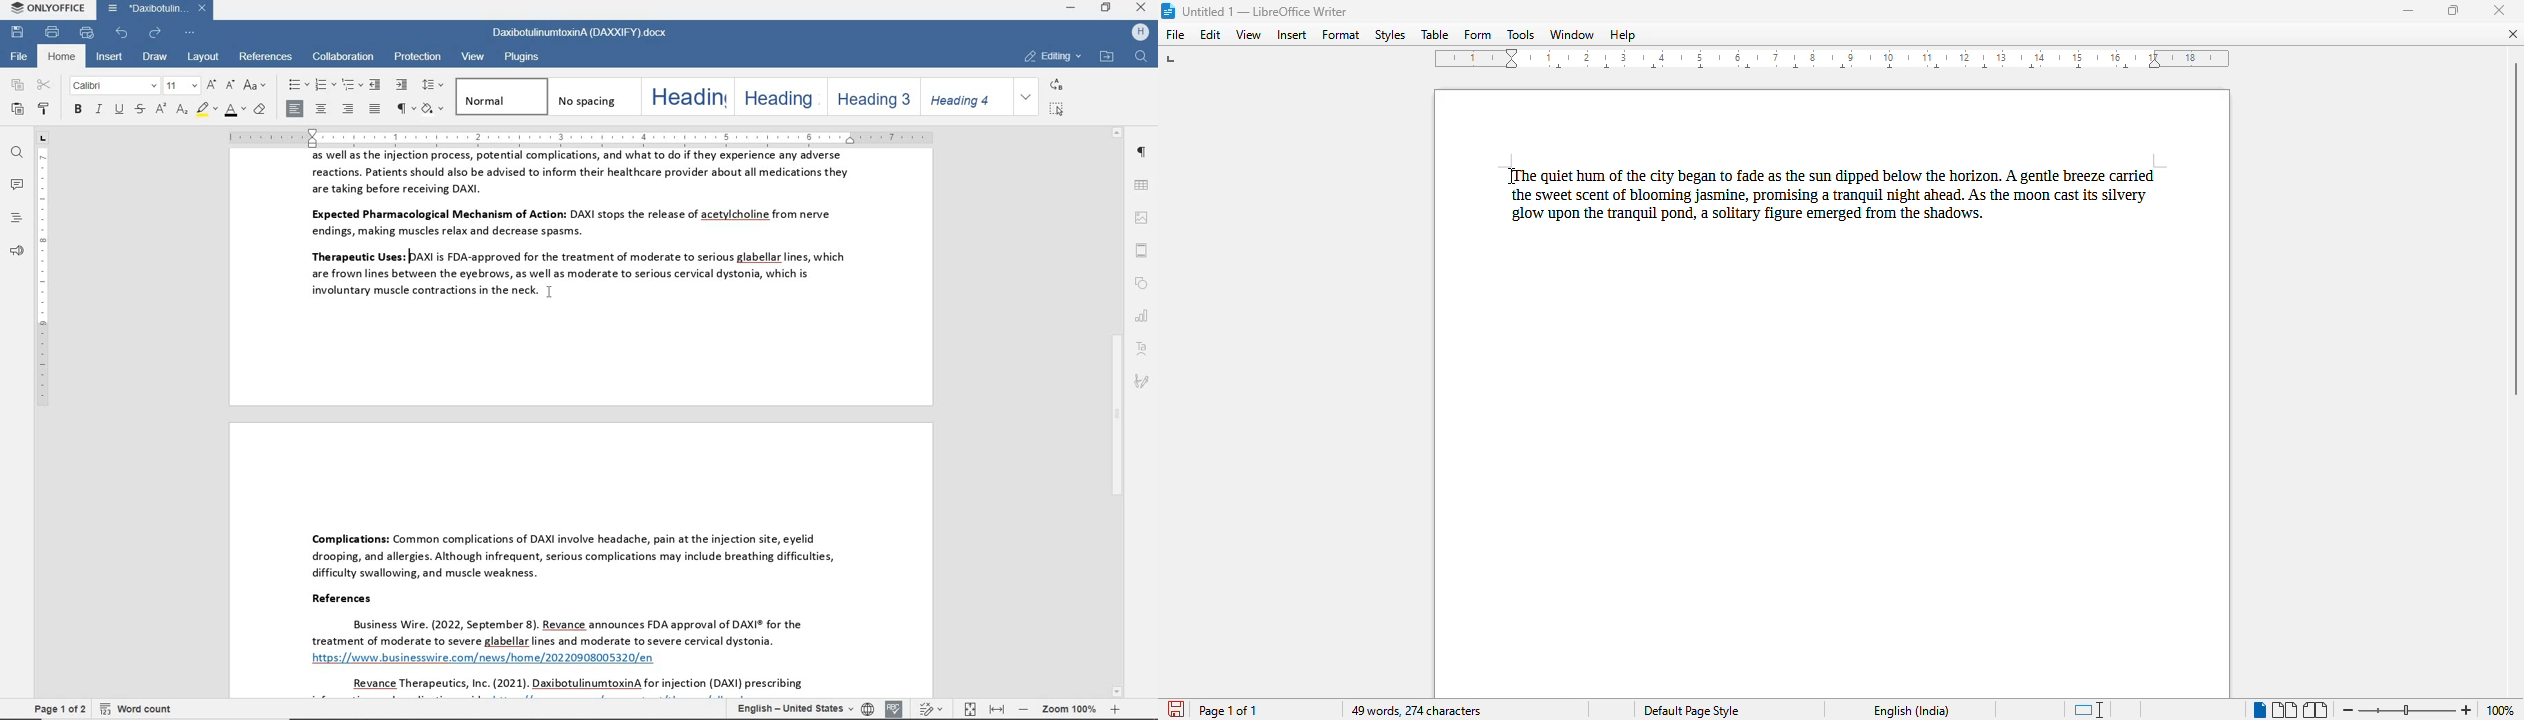  I want to click on insert, so click(1292, 35).